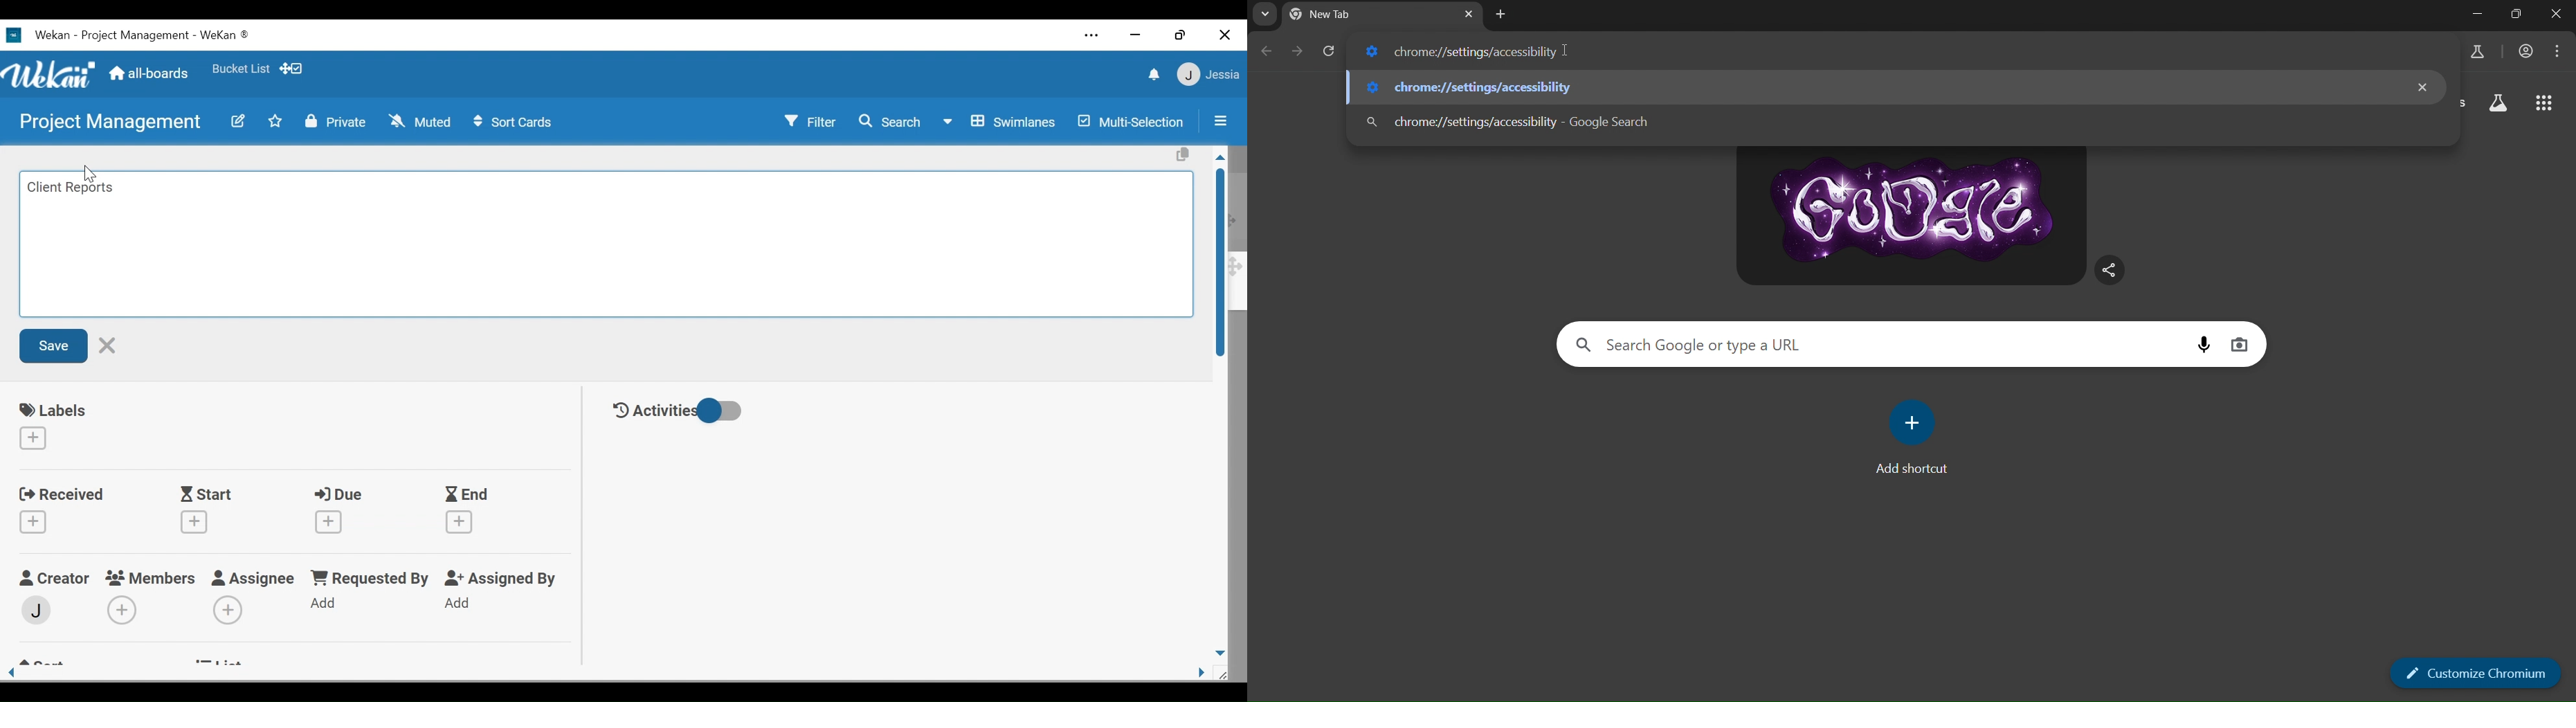 Image resolution: width=2576 pixels, height=728 pixels. I want to click on Add Assigned By, so click(459, 603).